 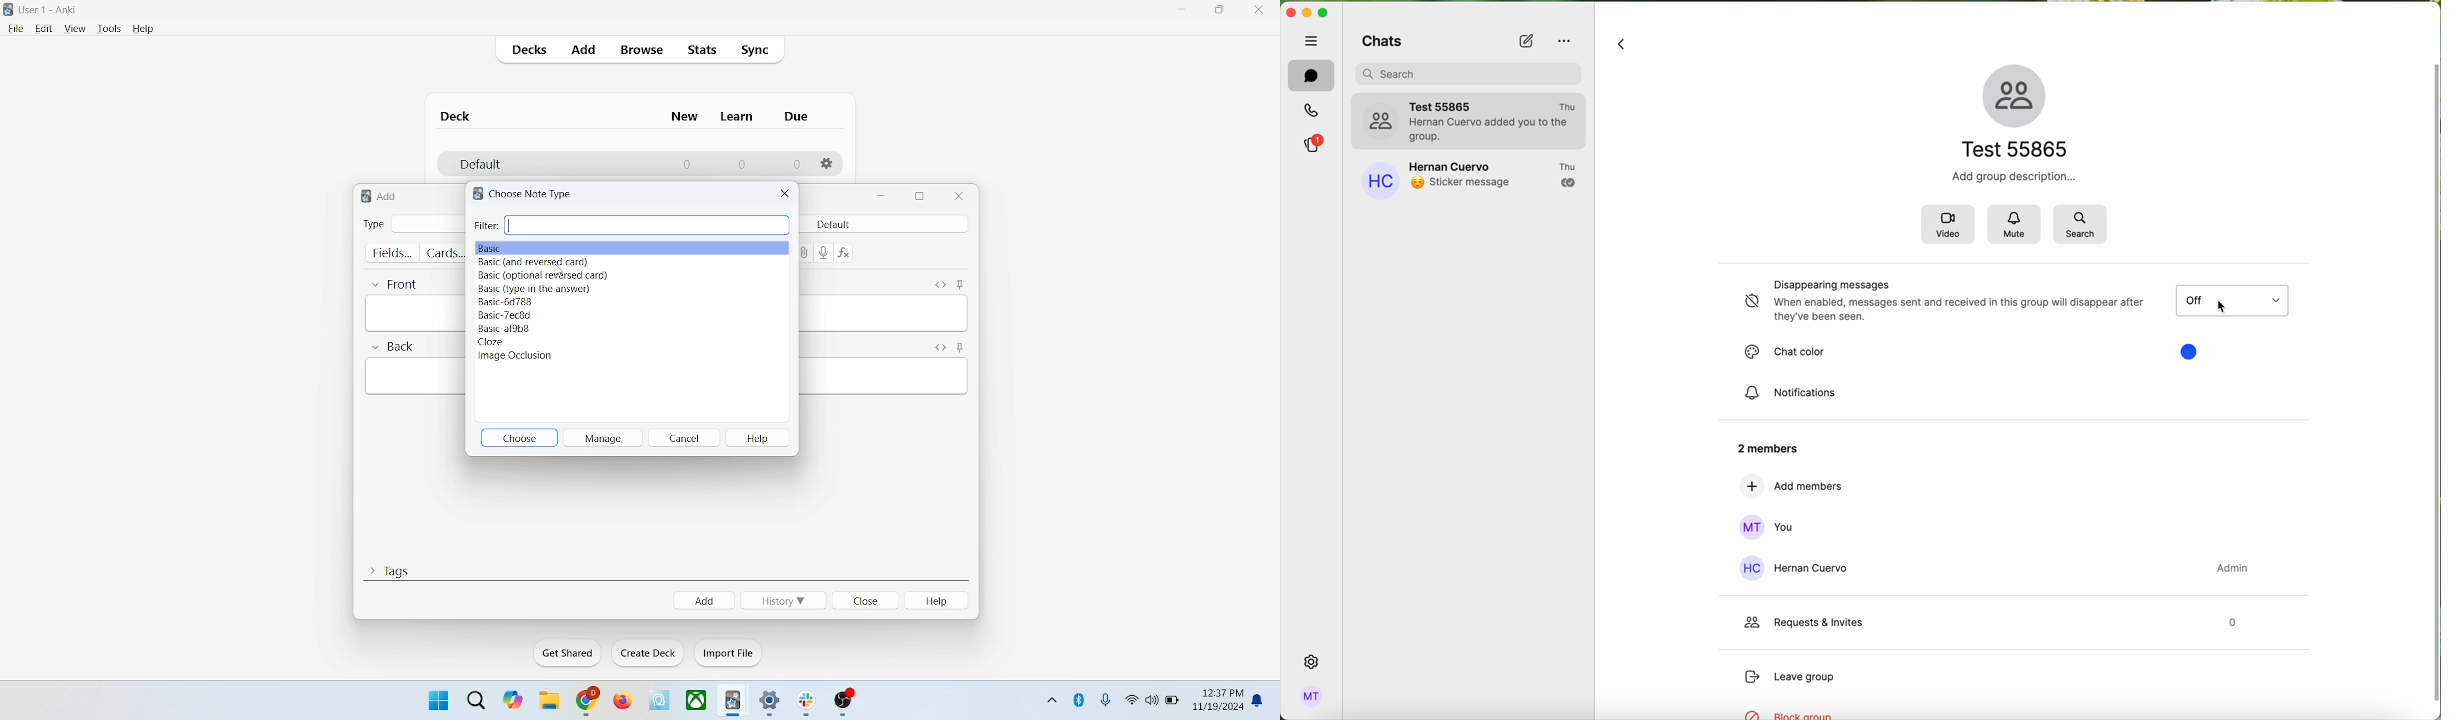 What do you see at coordinates (15, 29) in the screenshot?
I see `file` at bounding box center [15, 29].